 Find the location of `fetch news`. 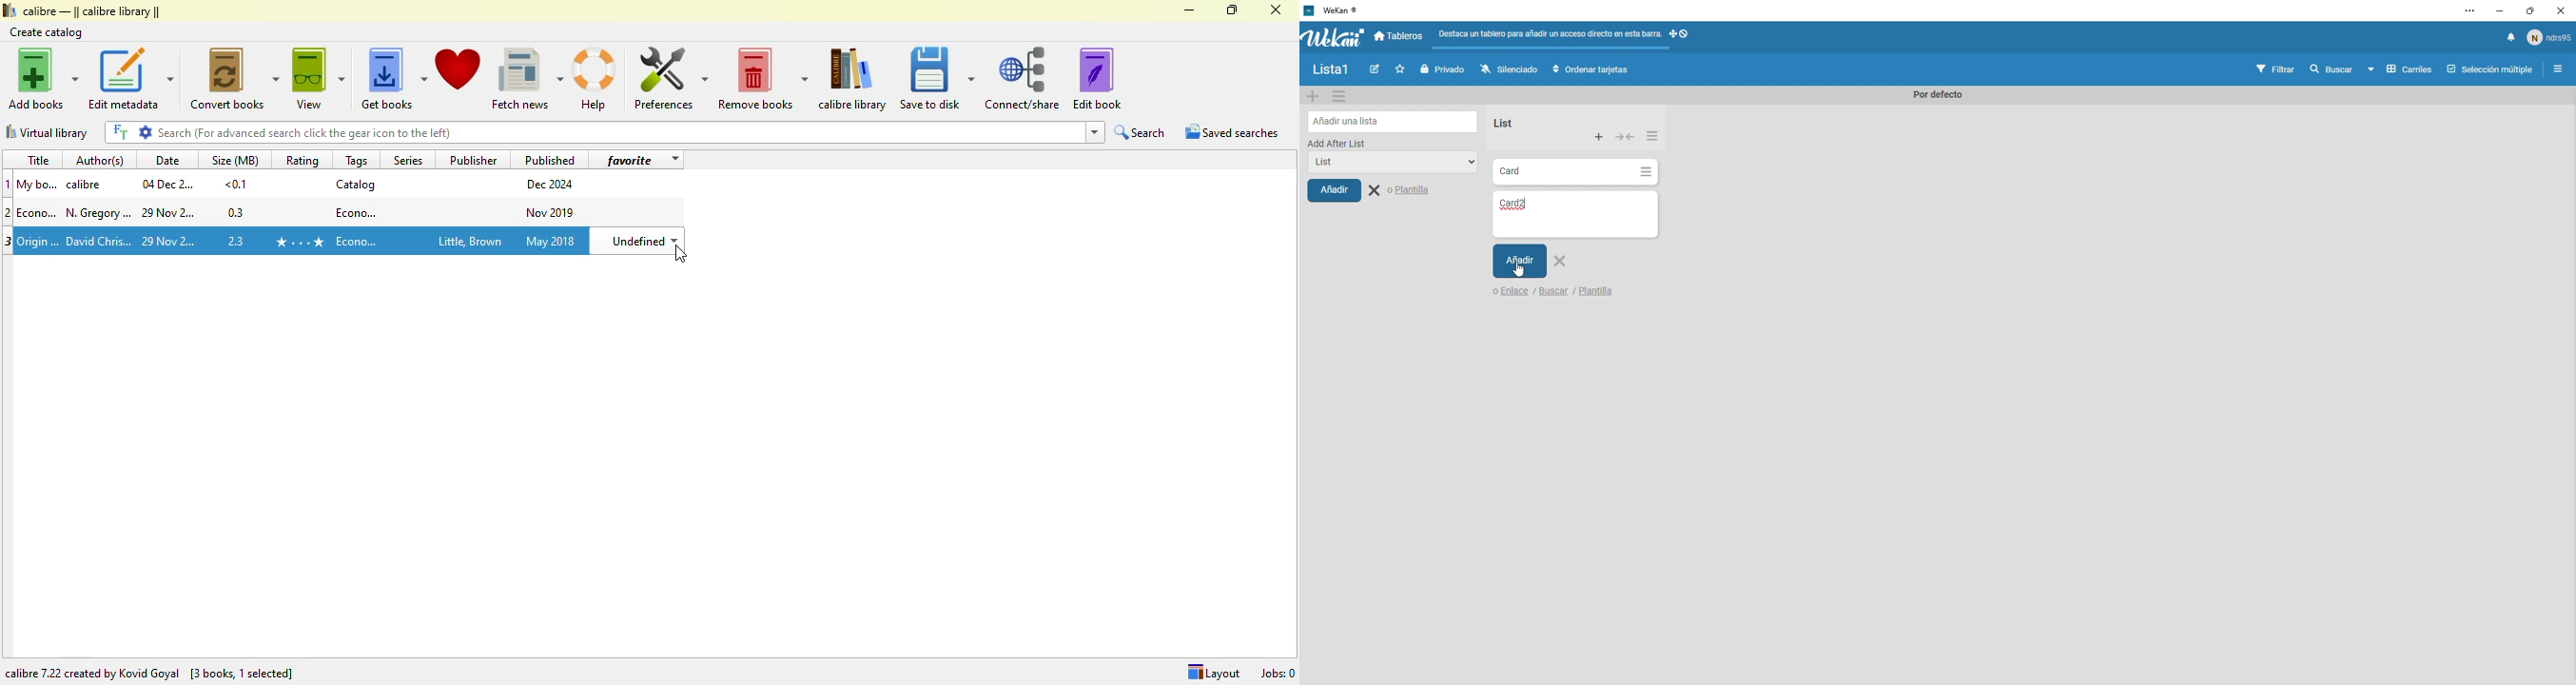

fetch news is located at coordinates (527, 79).